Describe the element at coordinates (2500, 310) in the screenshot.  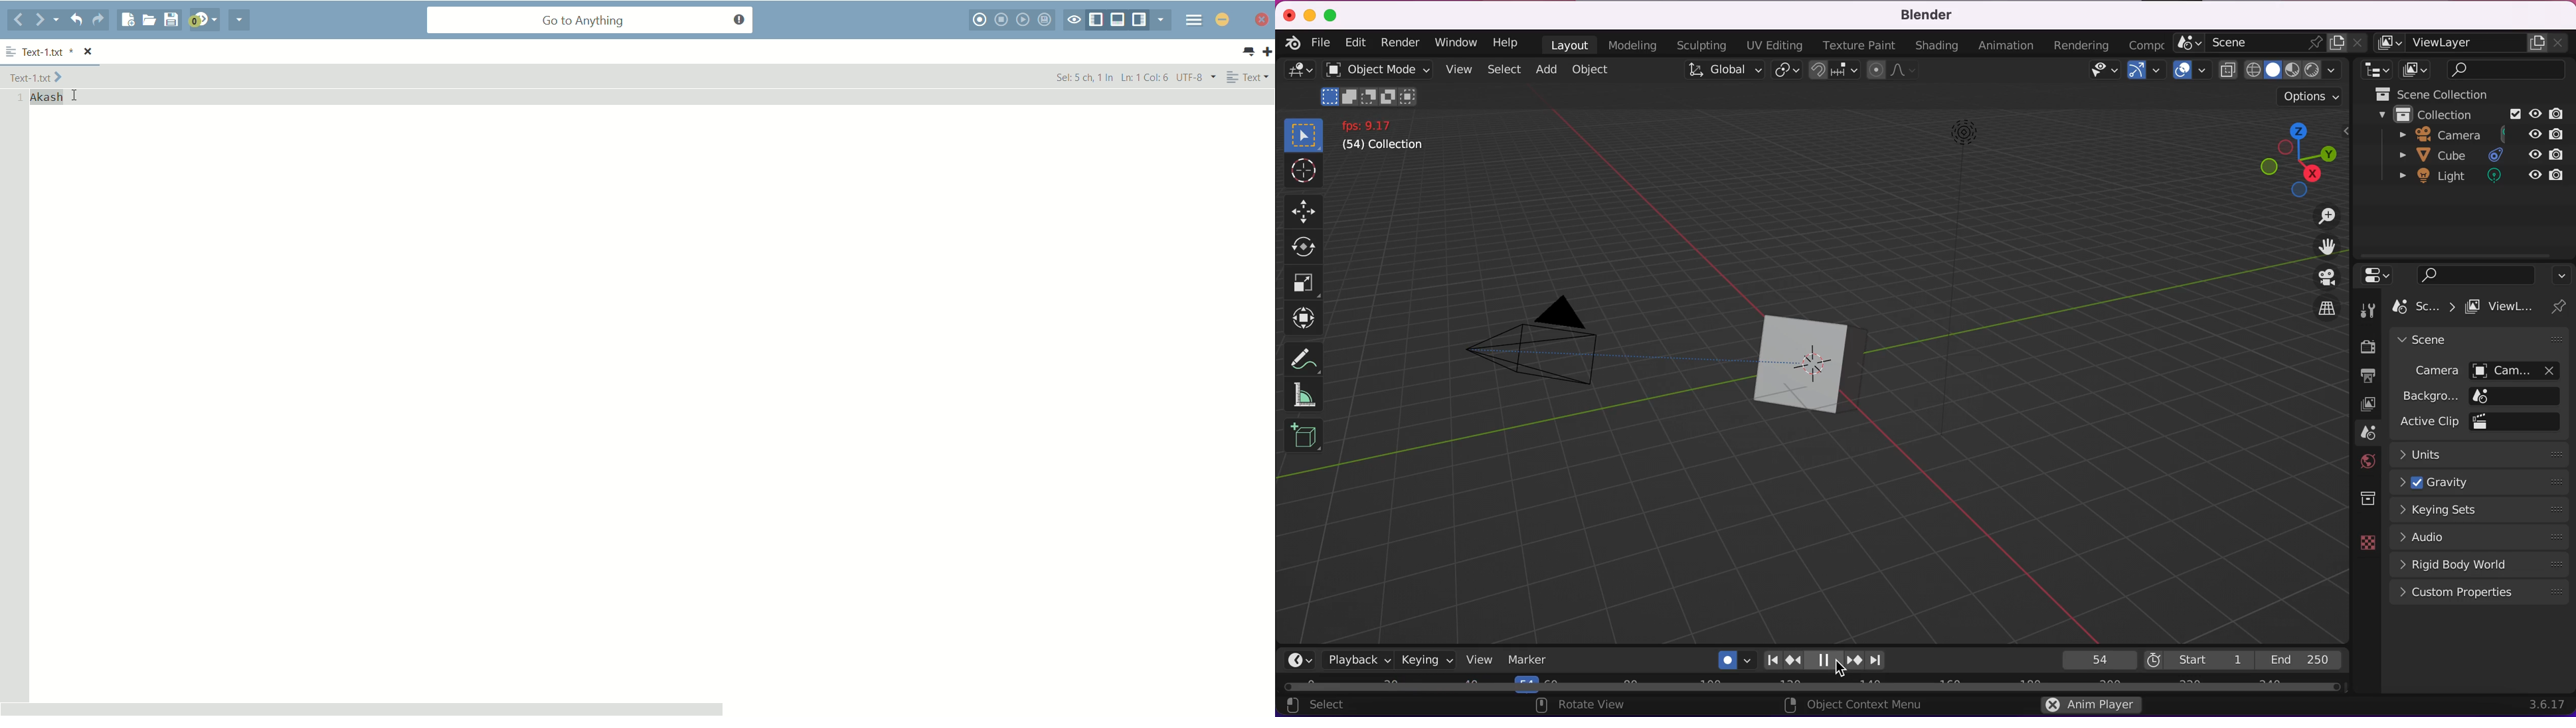
I see `viewlayer` at that location.